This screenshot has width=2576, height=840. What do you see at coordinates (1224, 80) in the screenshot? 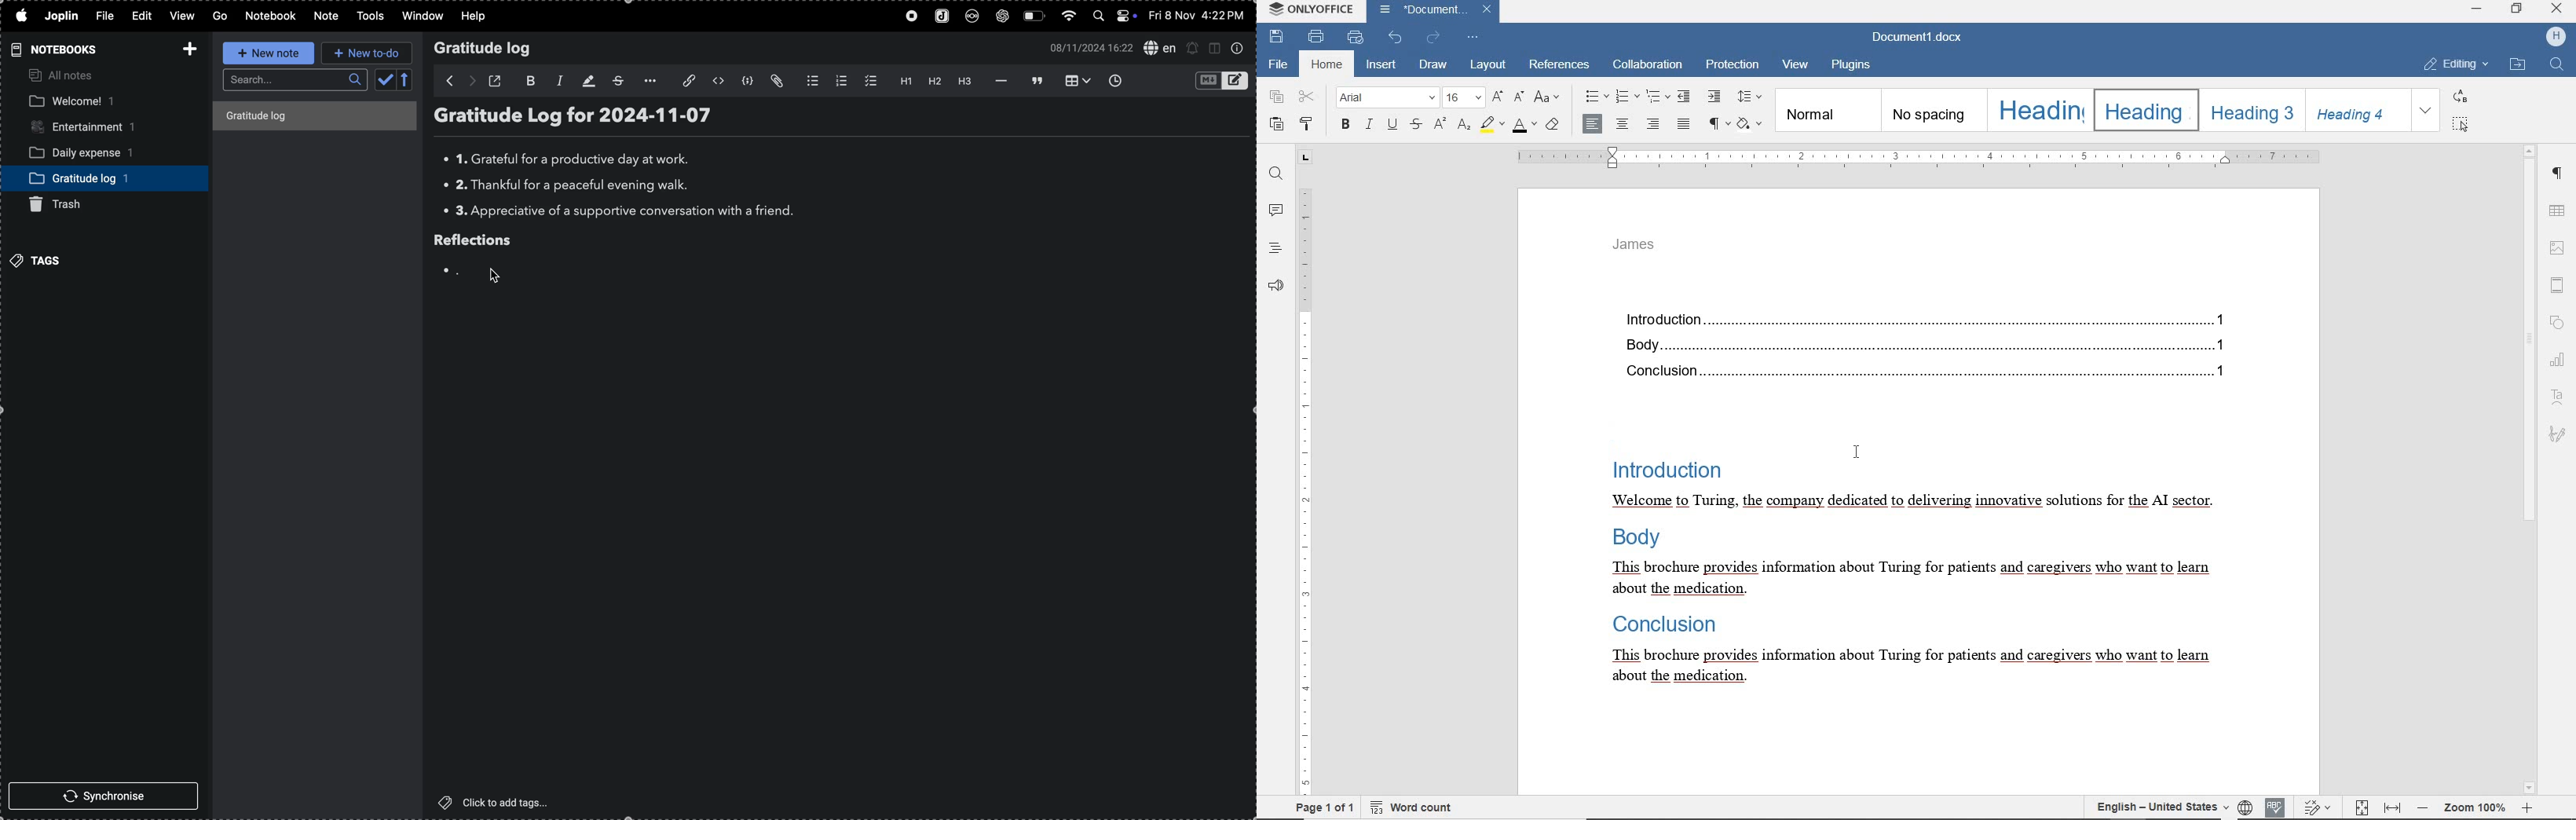
I see `` at bounding box center [1224, 80].